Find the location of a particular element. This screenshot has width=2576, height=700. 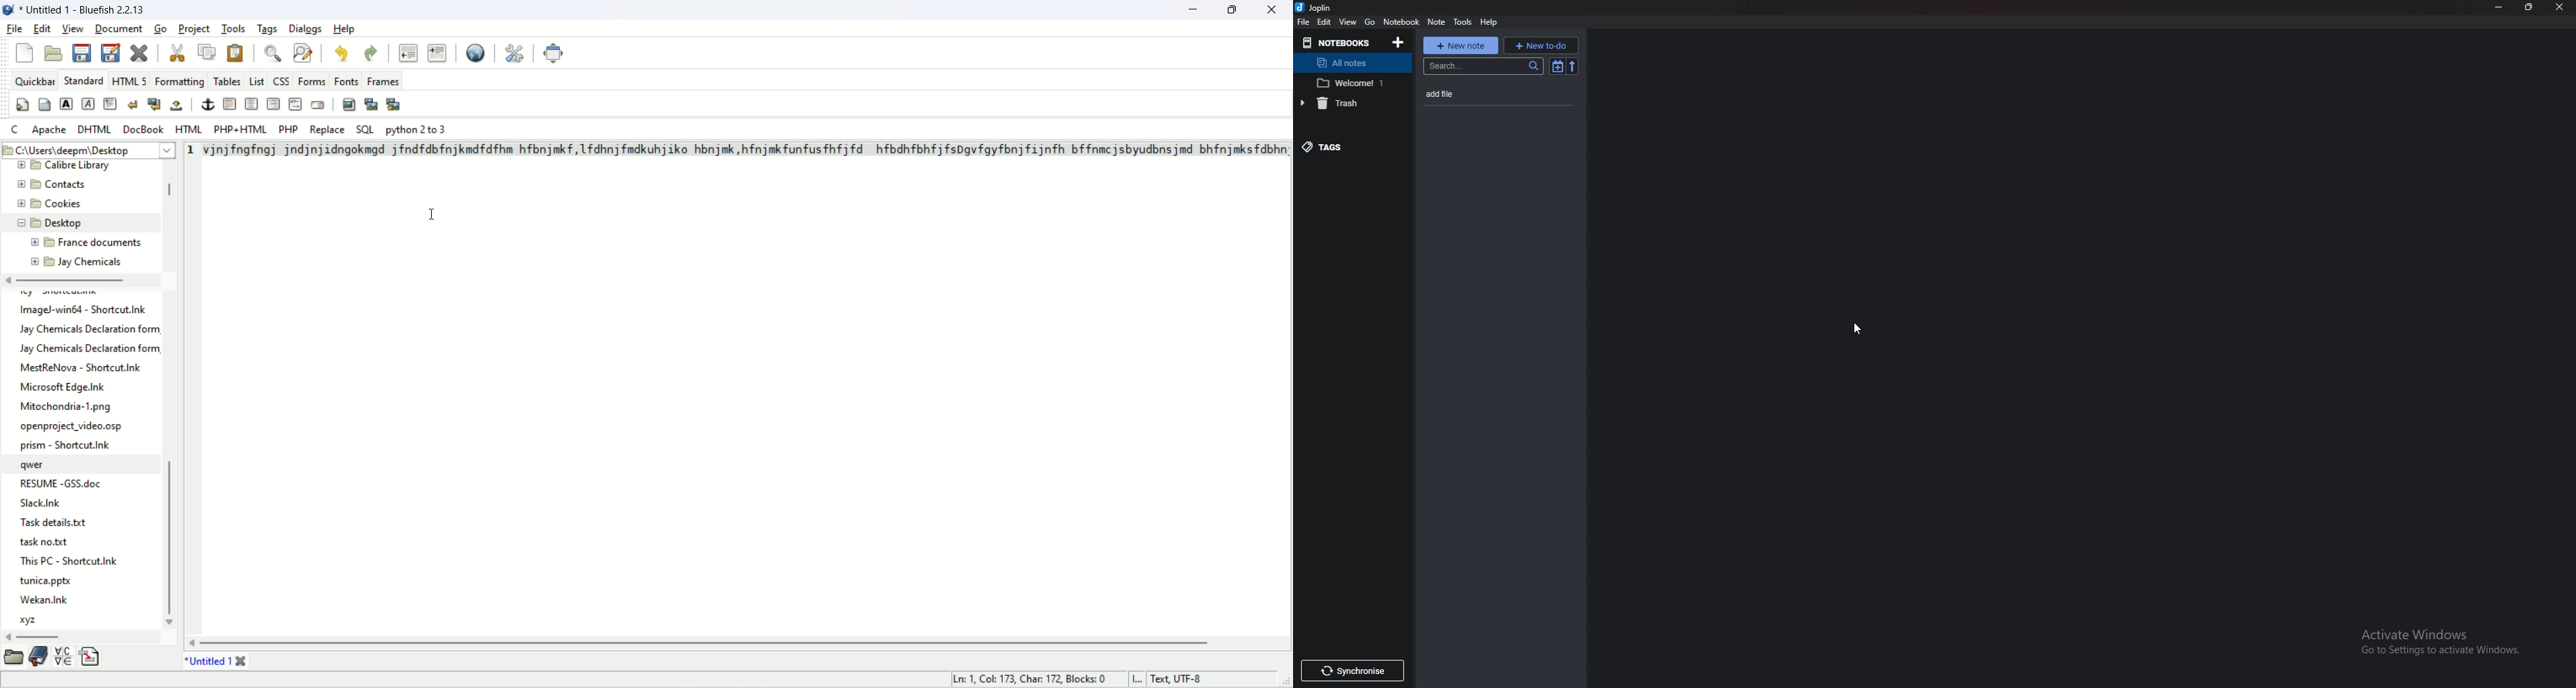

New to do is located at coordinates (1542, 45).